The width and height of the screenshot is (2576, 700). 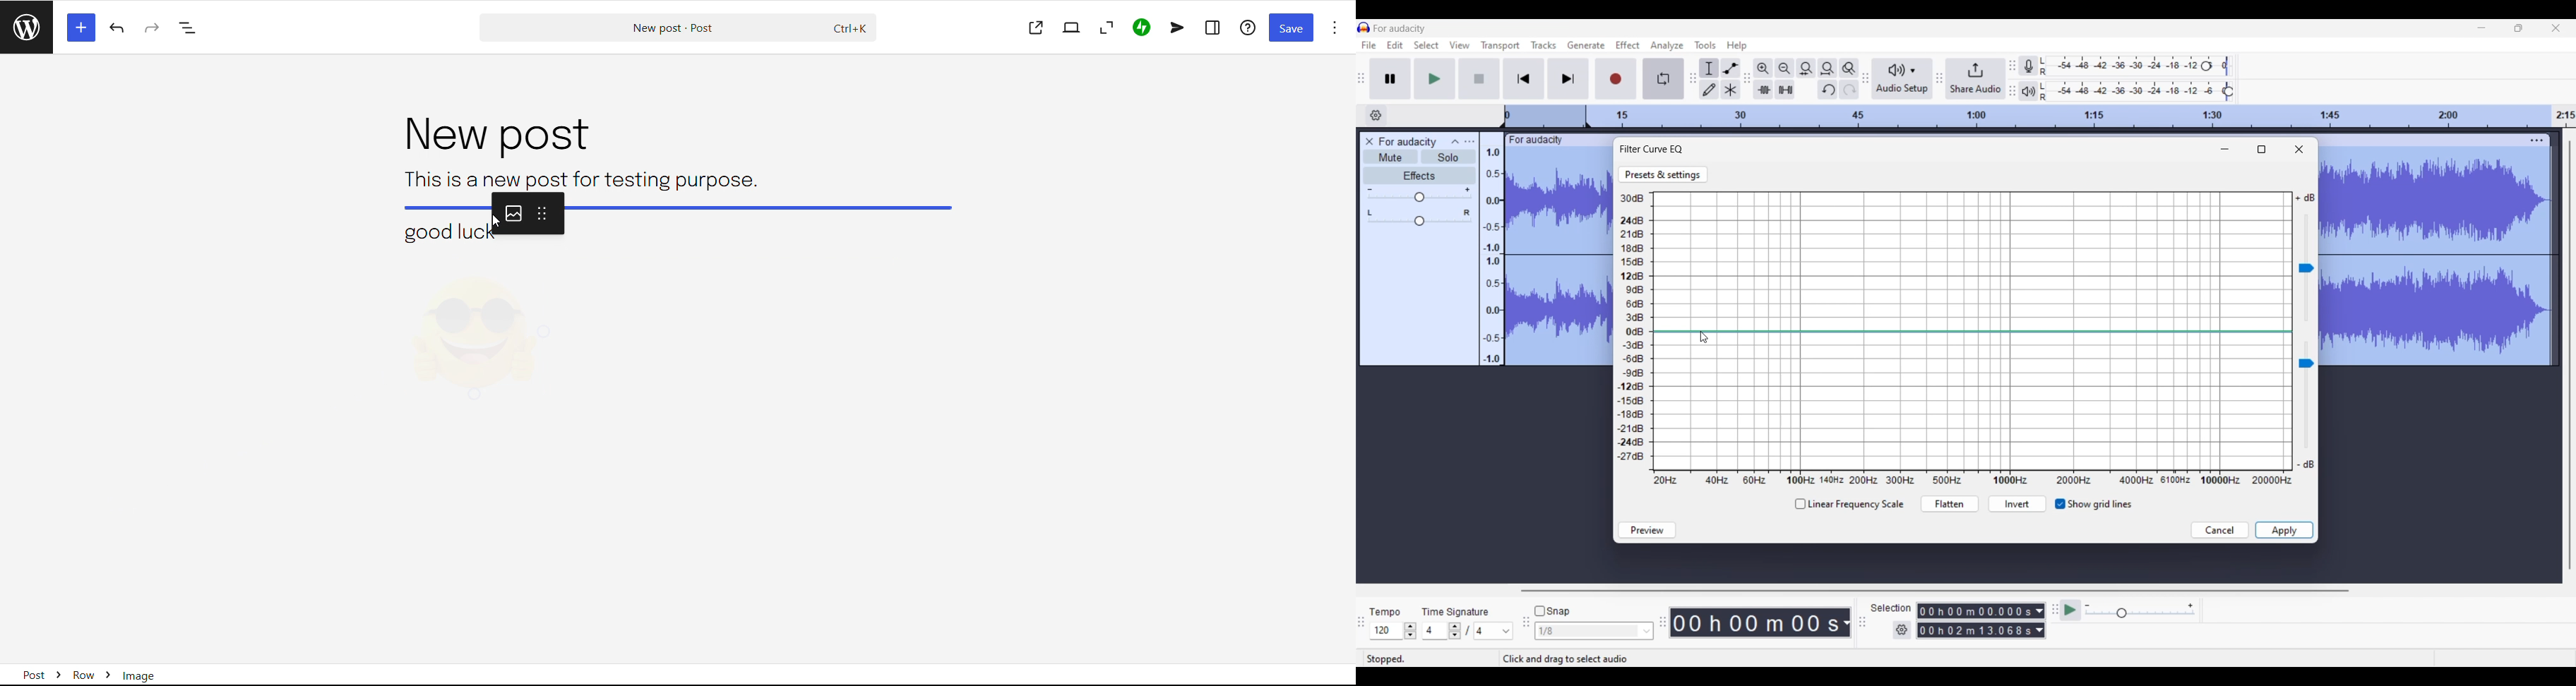 What do you see at coordinates (1467, 213) in the screenshot?
I see `Pan right` at bounding box center [1467, 213].